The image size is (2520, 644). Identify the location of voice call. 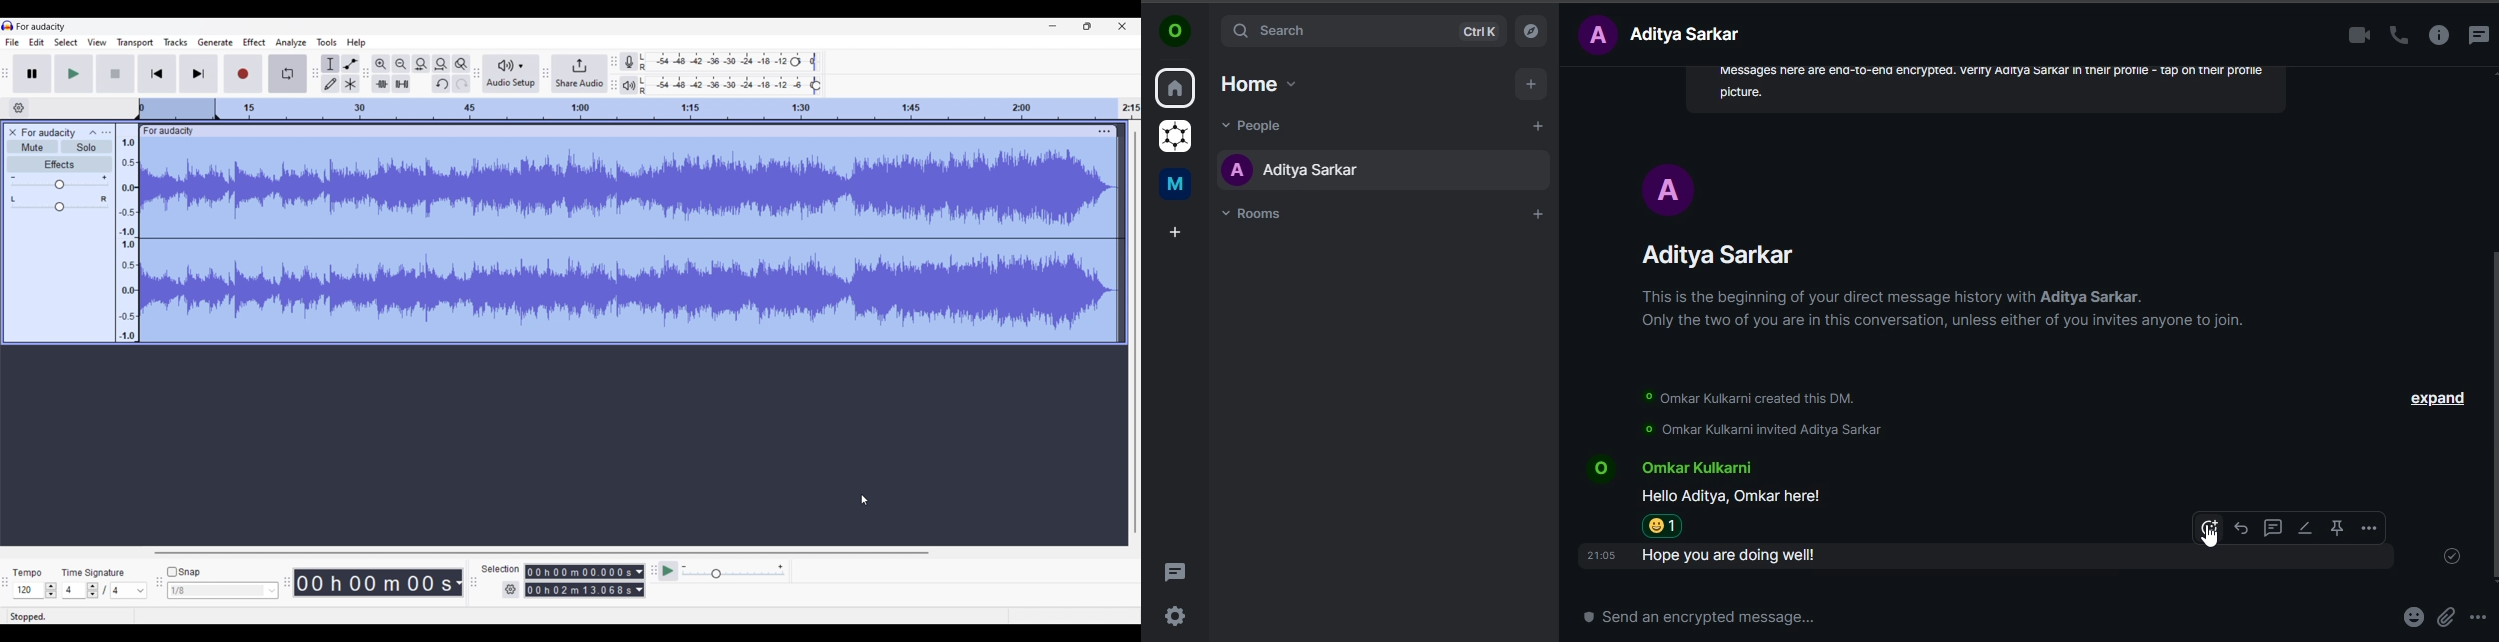
(2395, 36).